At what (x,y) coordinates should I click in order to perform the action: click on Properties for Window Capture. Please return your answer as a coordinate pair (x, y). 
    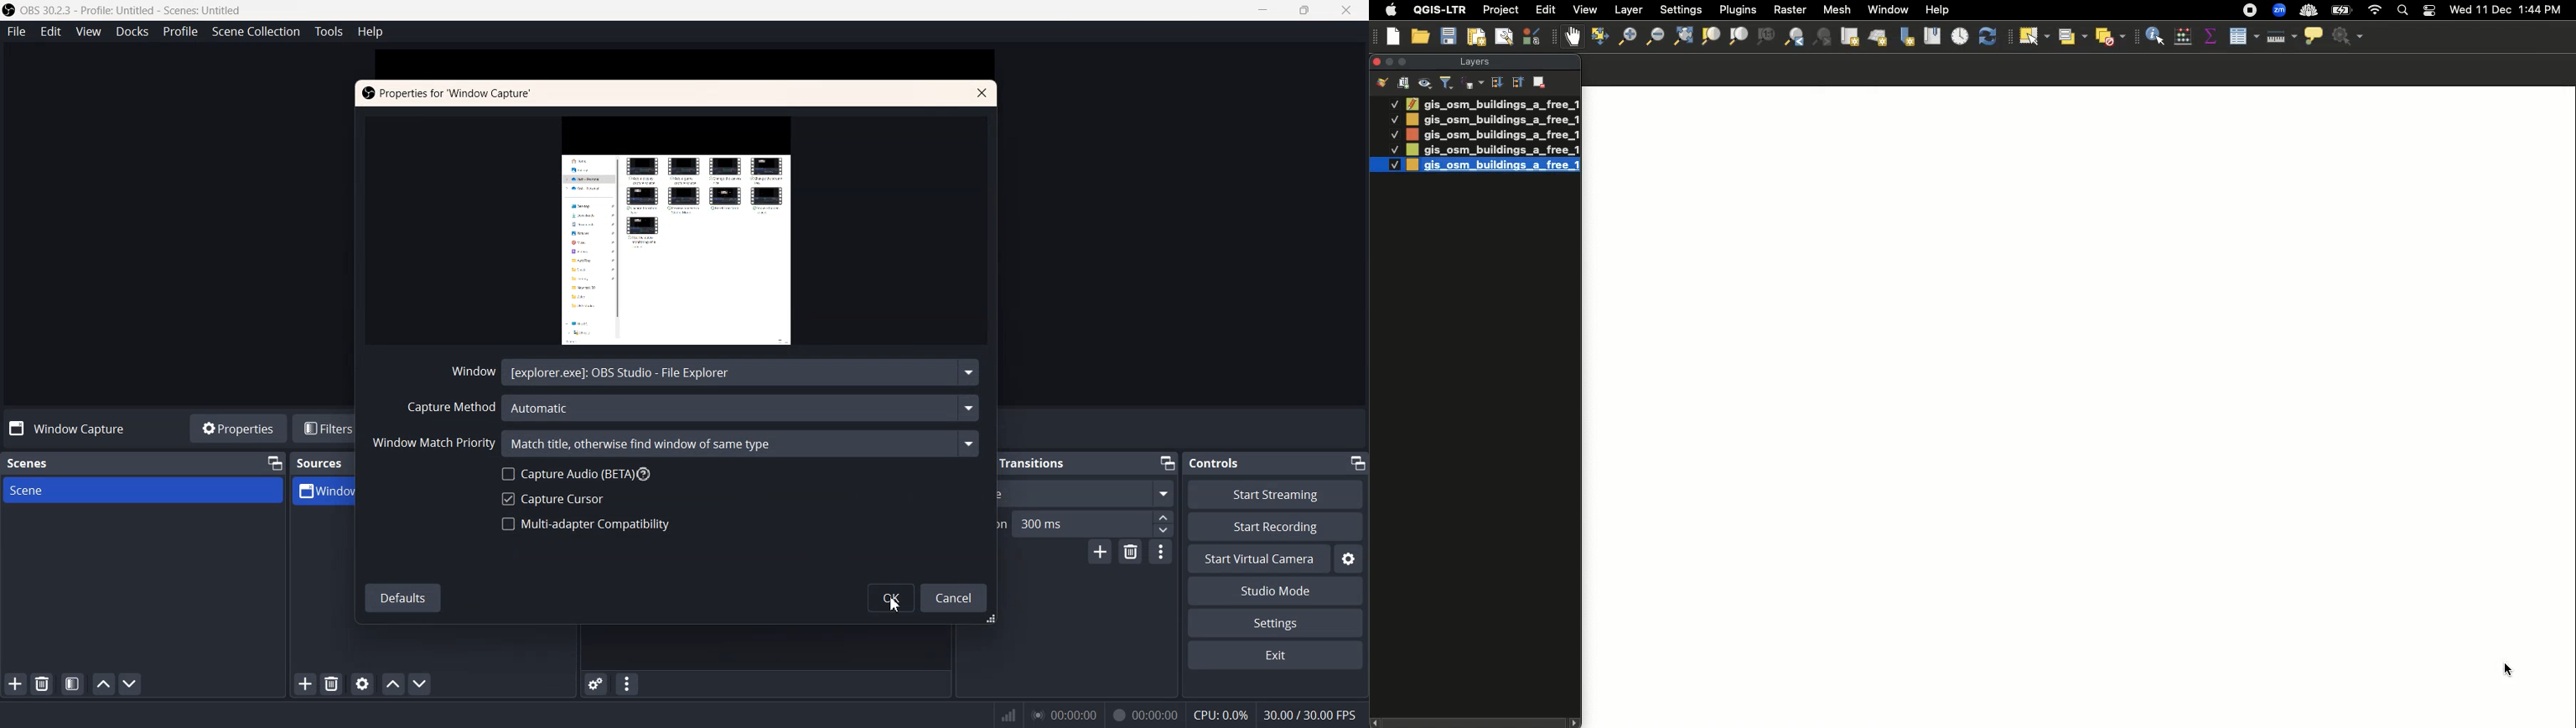
    Looking at the image, I should click on (449, 92).